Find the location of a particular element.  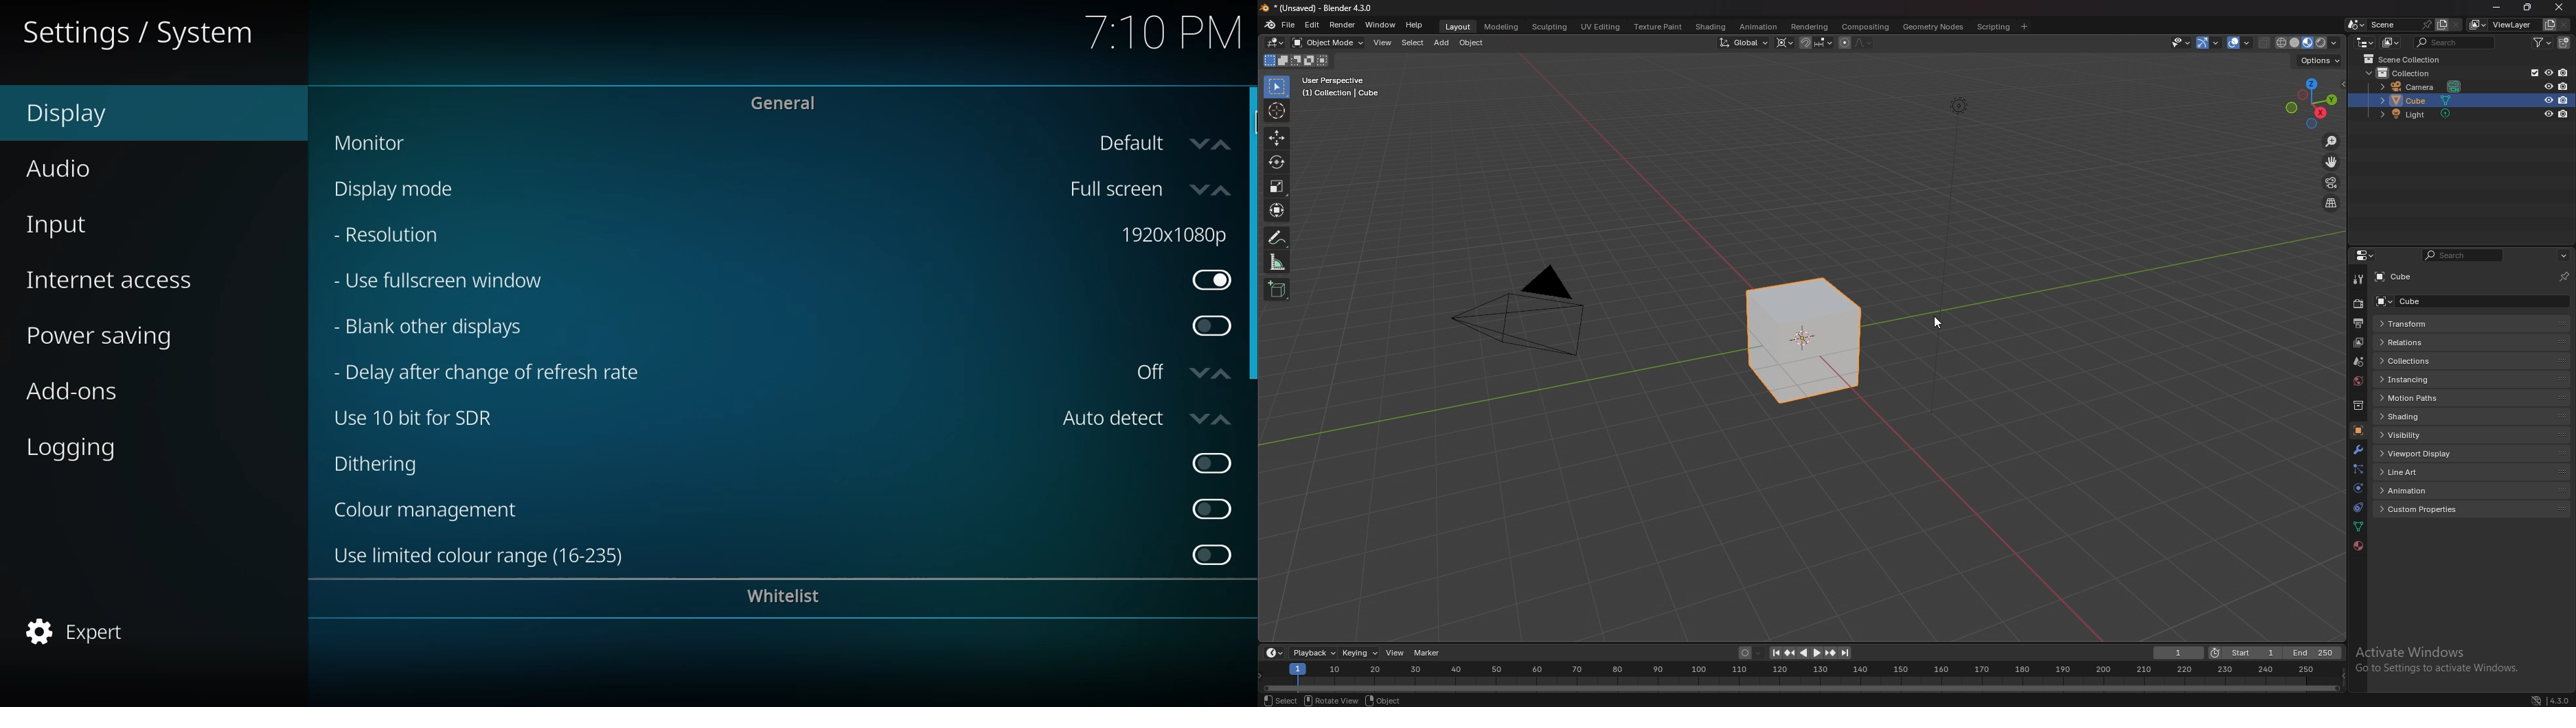

enable is located at coordinates (1211, 461).